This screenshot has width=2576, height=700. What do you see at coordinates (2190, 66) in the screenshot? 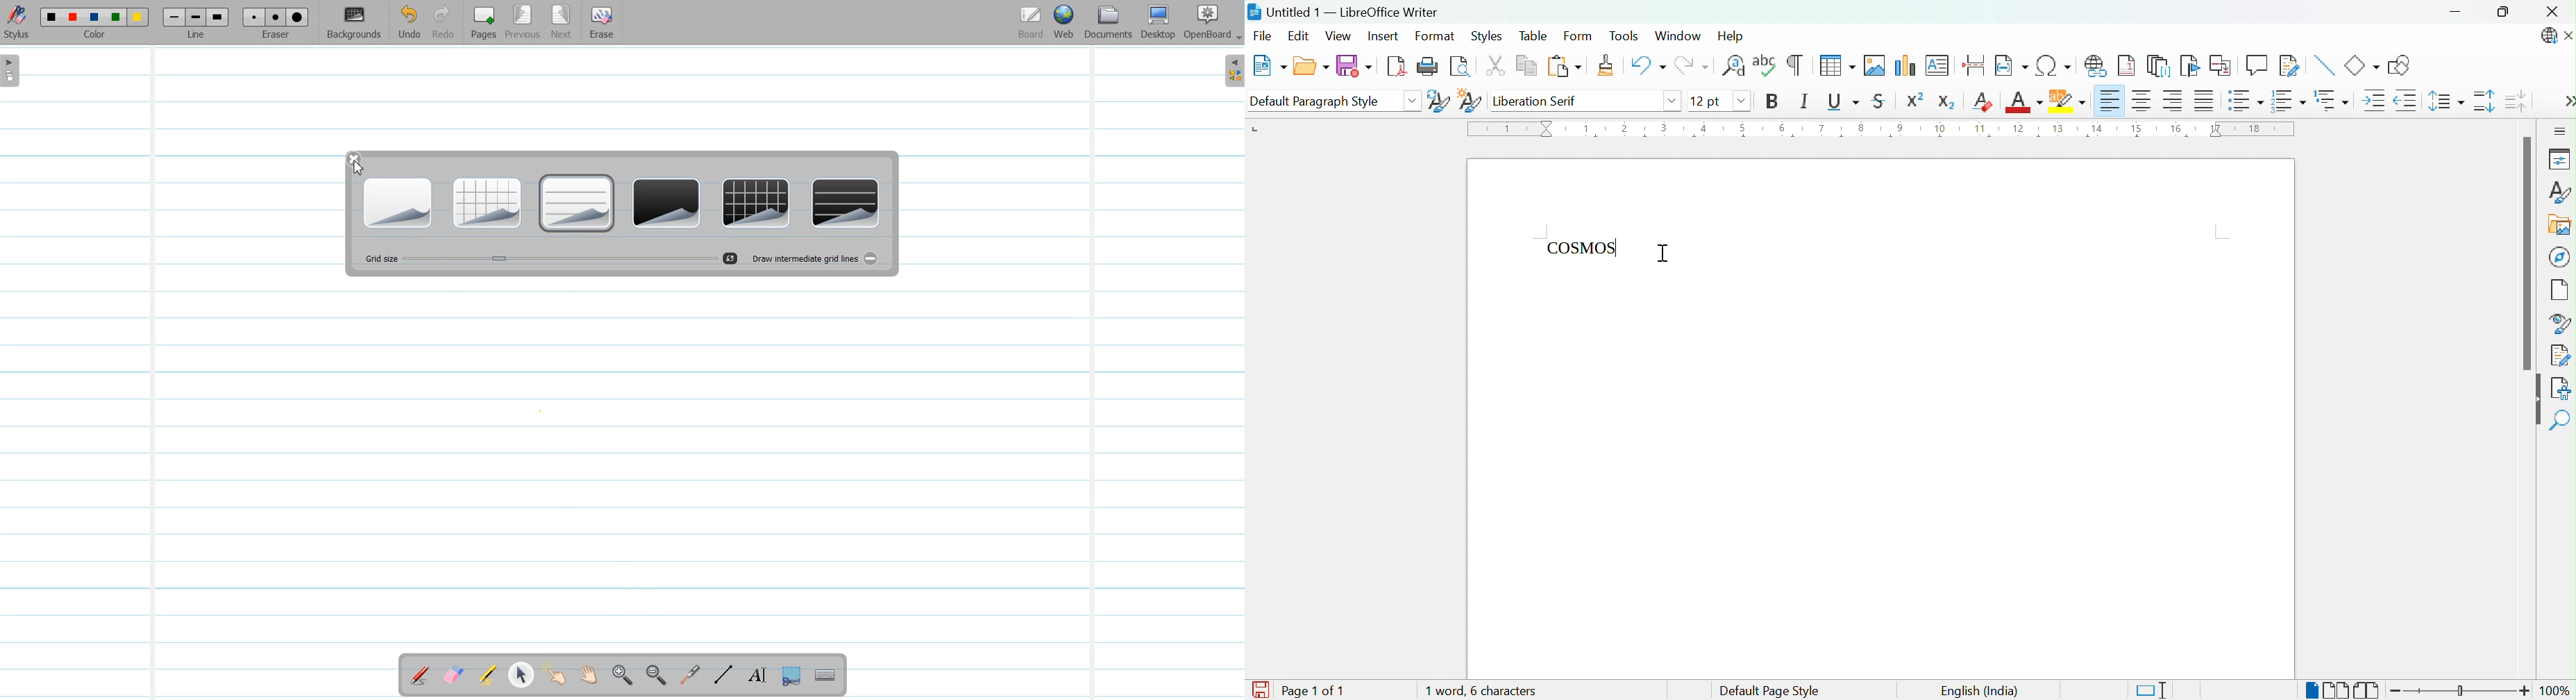
I see `Insert Bookmark` at bounding box center [2190, 66].